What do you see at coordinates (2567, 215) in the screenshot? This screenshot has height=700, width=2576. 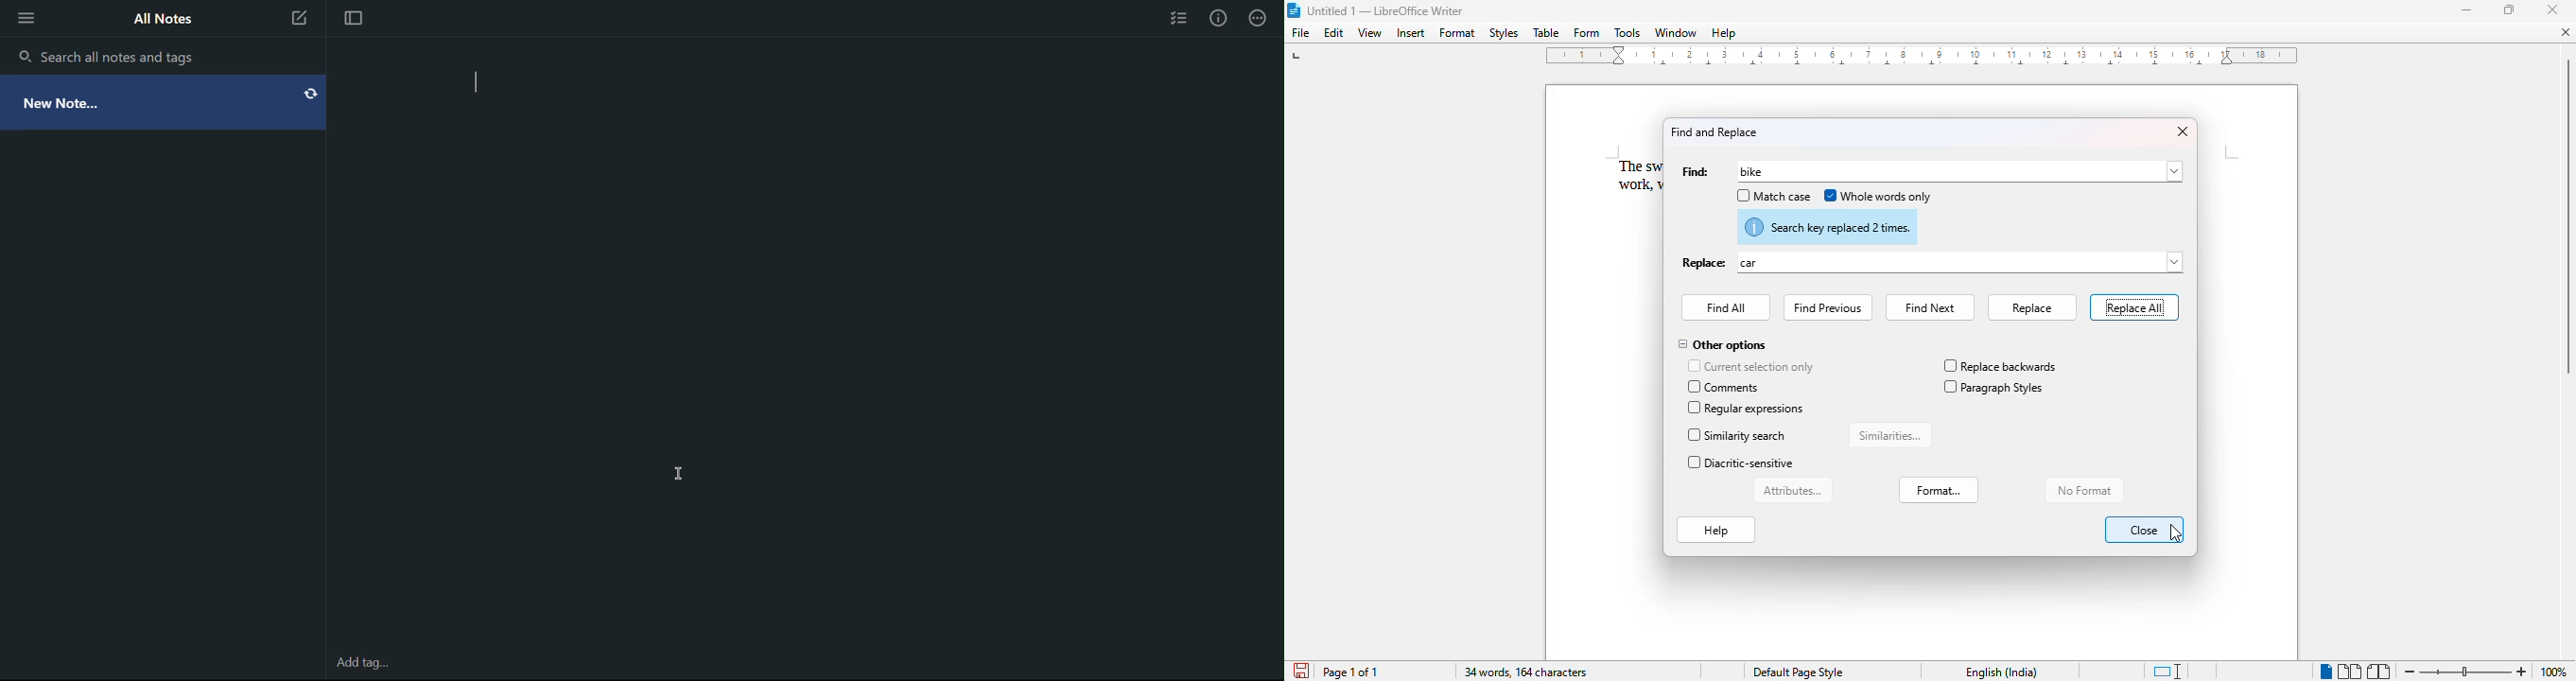 I see `Vertical scroll bar` at bounding box center [2567, 215].